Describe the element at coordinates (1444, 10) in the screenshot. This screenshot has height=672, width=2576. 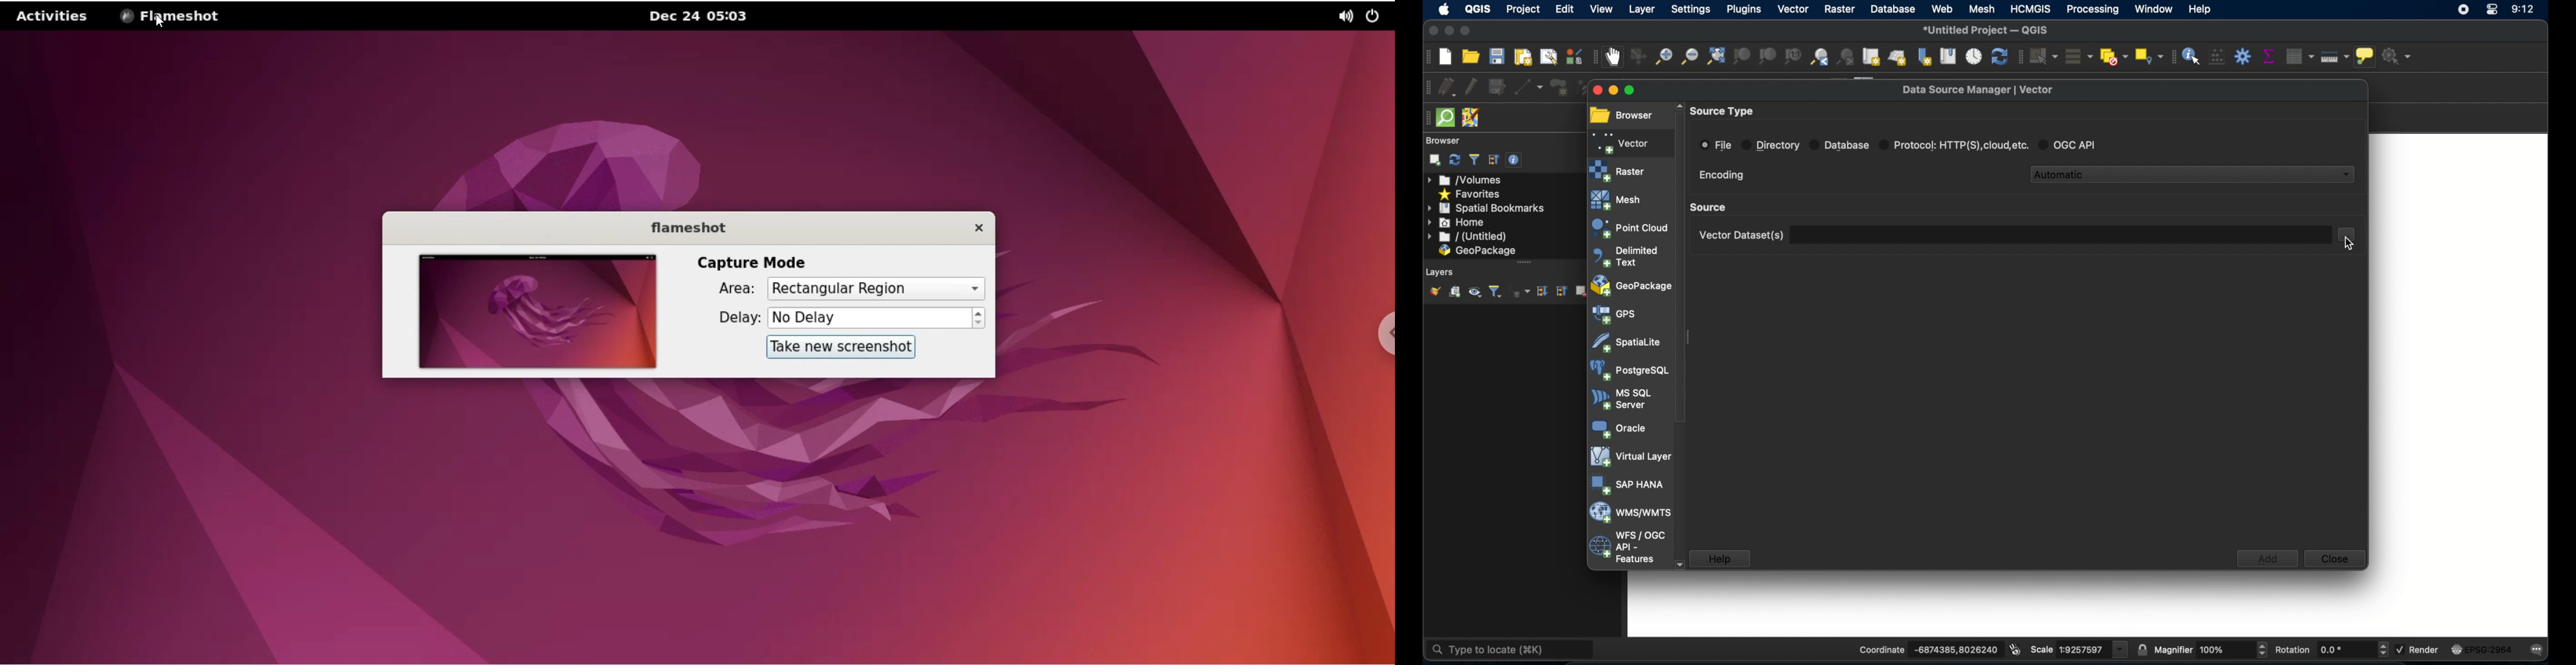
I see `appleicon` at that location.